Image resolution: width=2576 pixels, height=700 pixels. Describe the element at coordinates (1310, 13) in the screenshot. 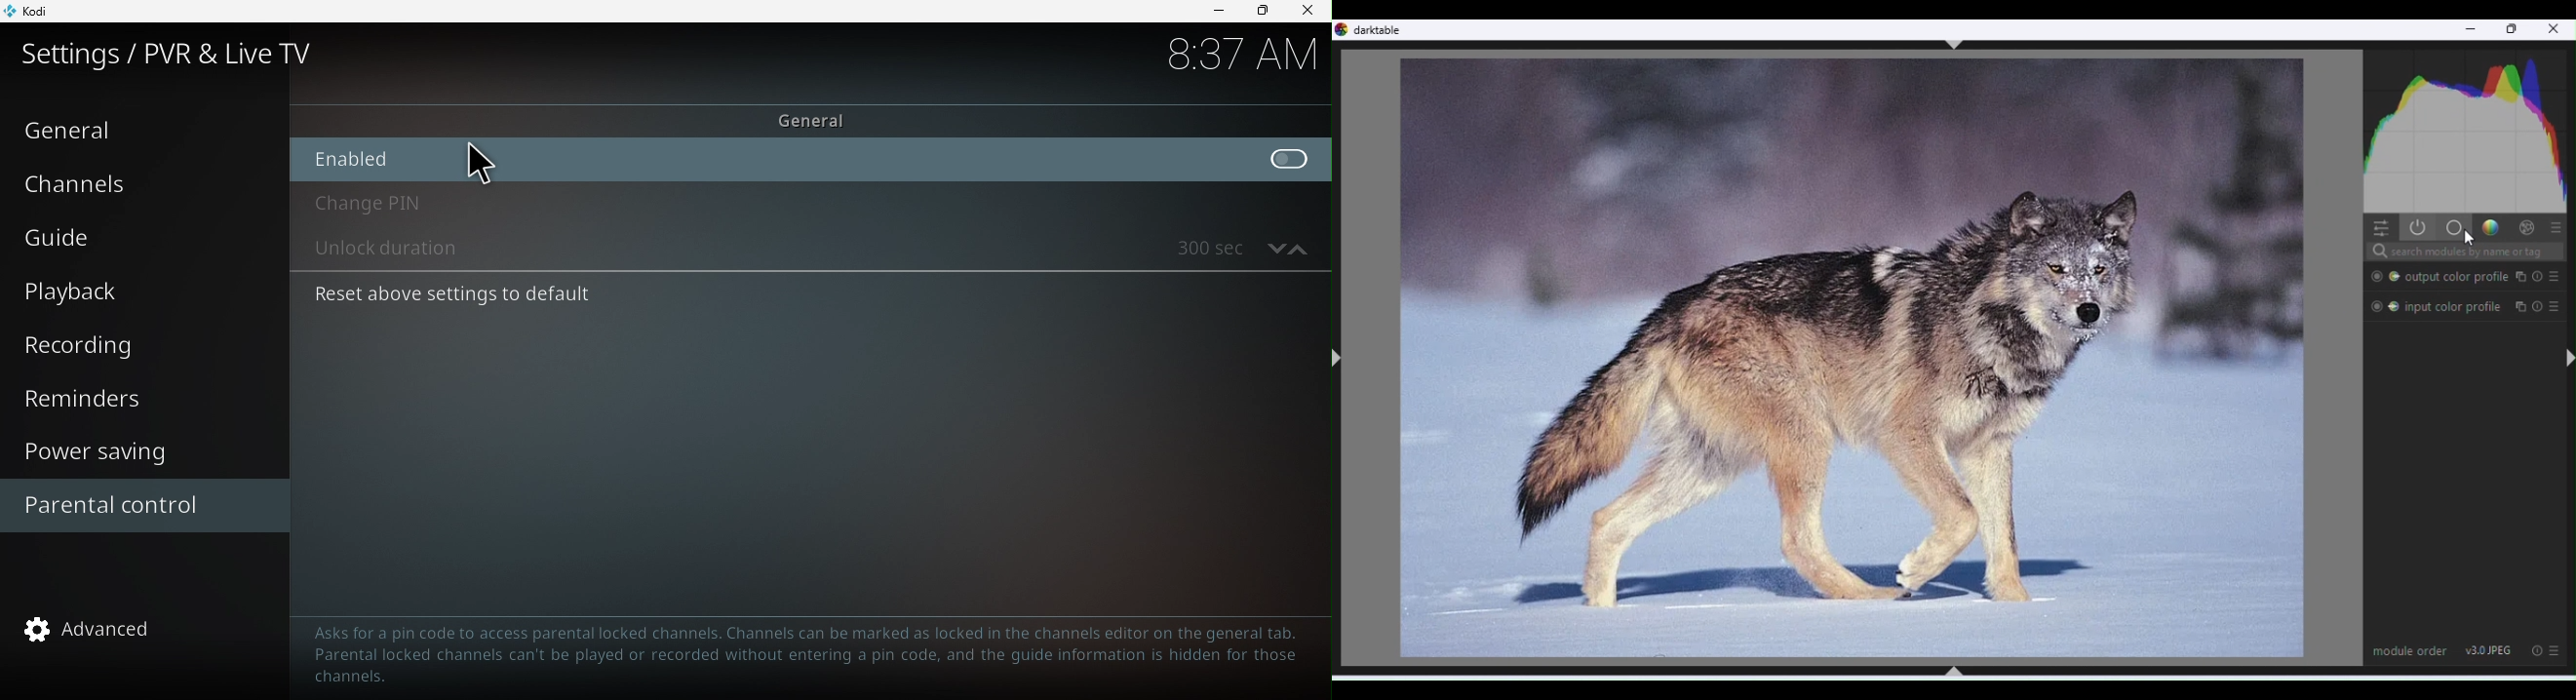

I see `close` at that location.